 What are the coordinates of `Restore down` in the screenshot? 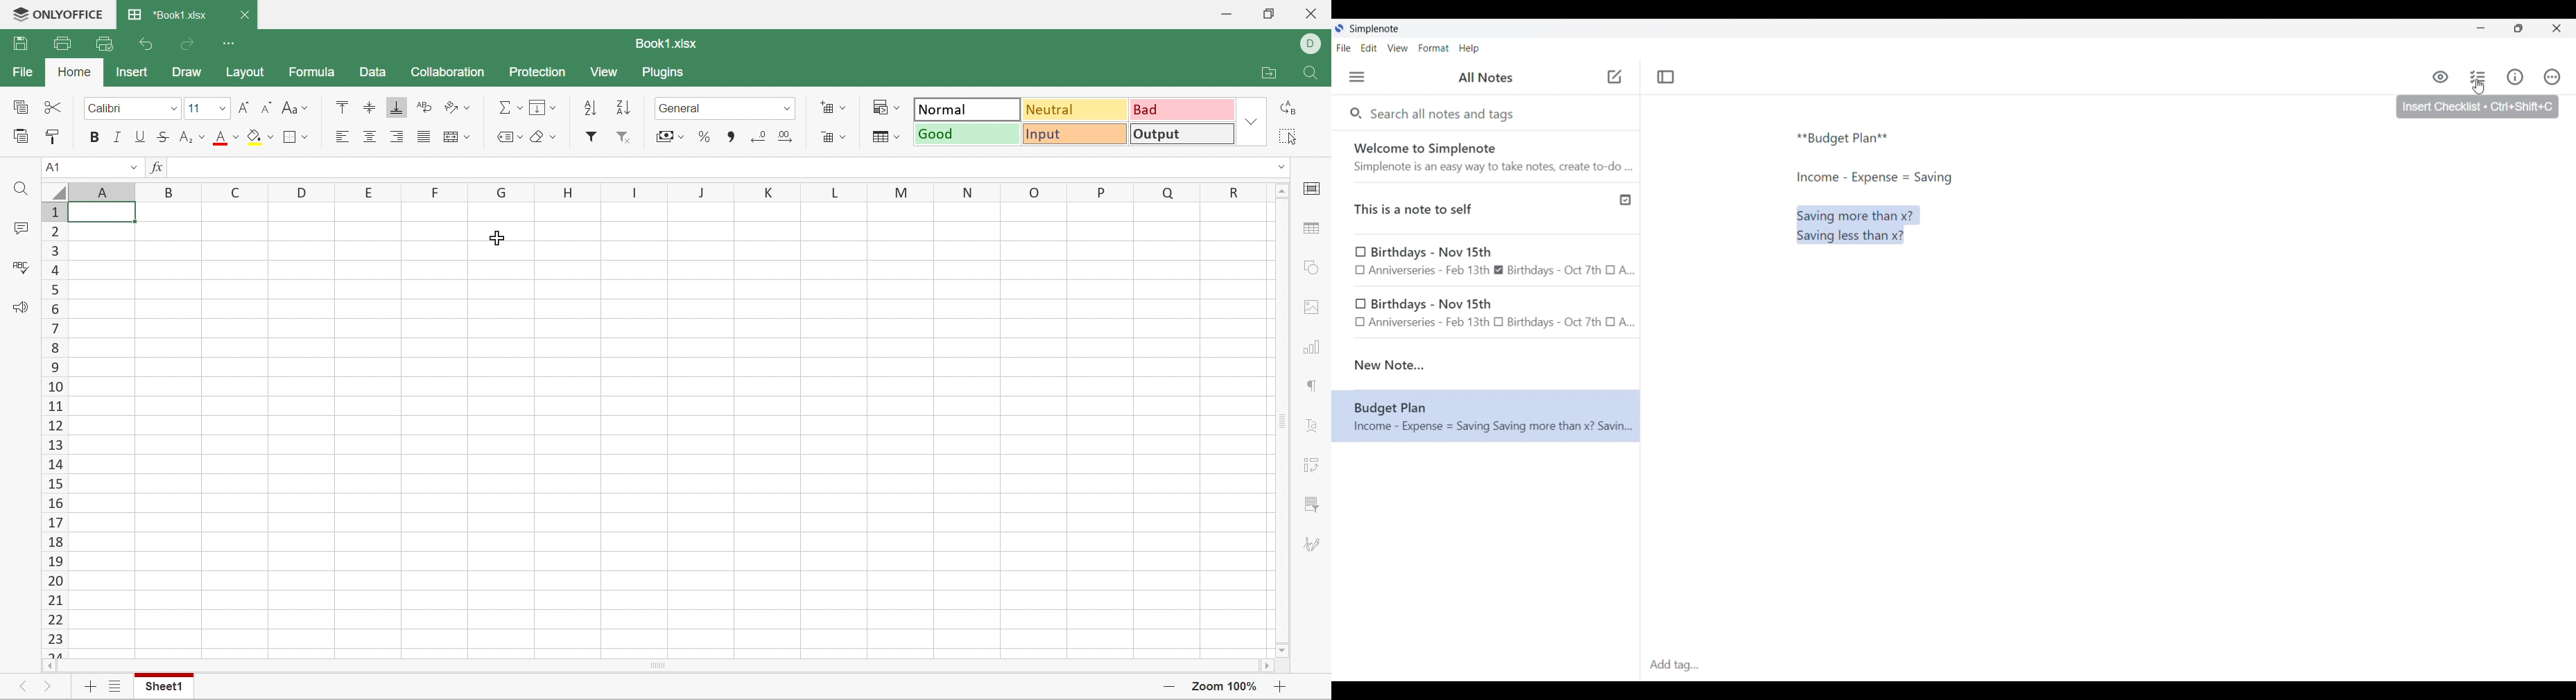 It's located at (1270, 13).